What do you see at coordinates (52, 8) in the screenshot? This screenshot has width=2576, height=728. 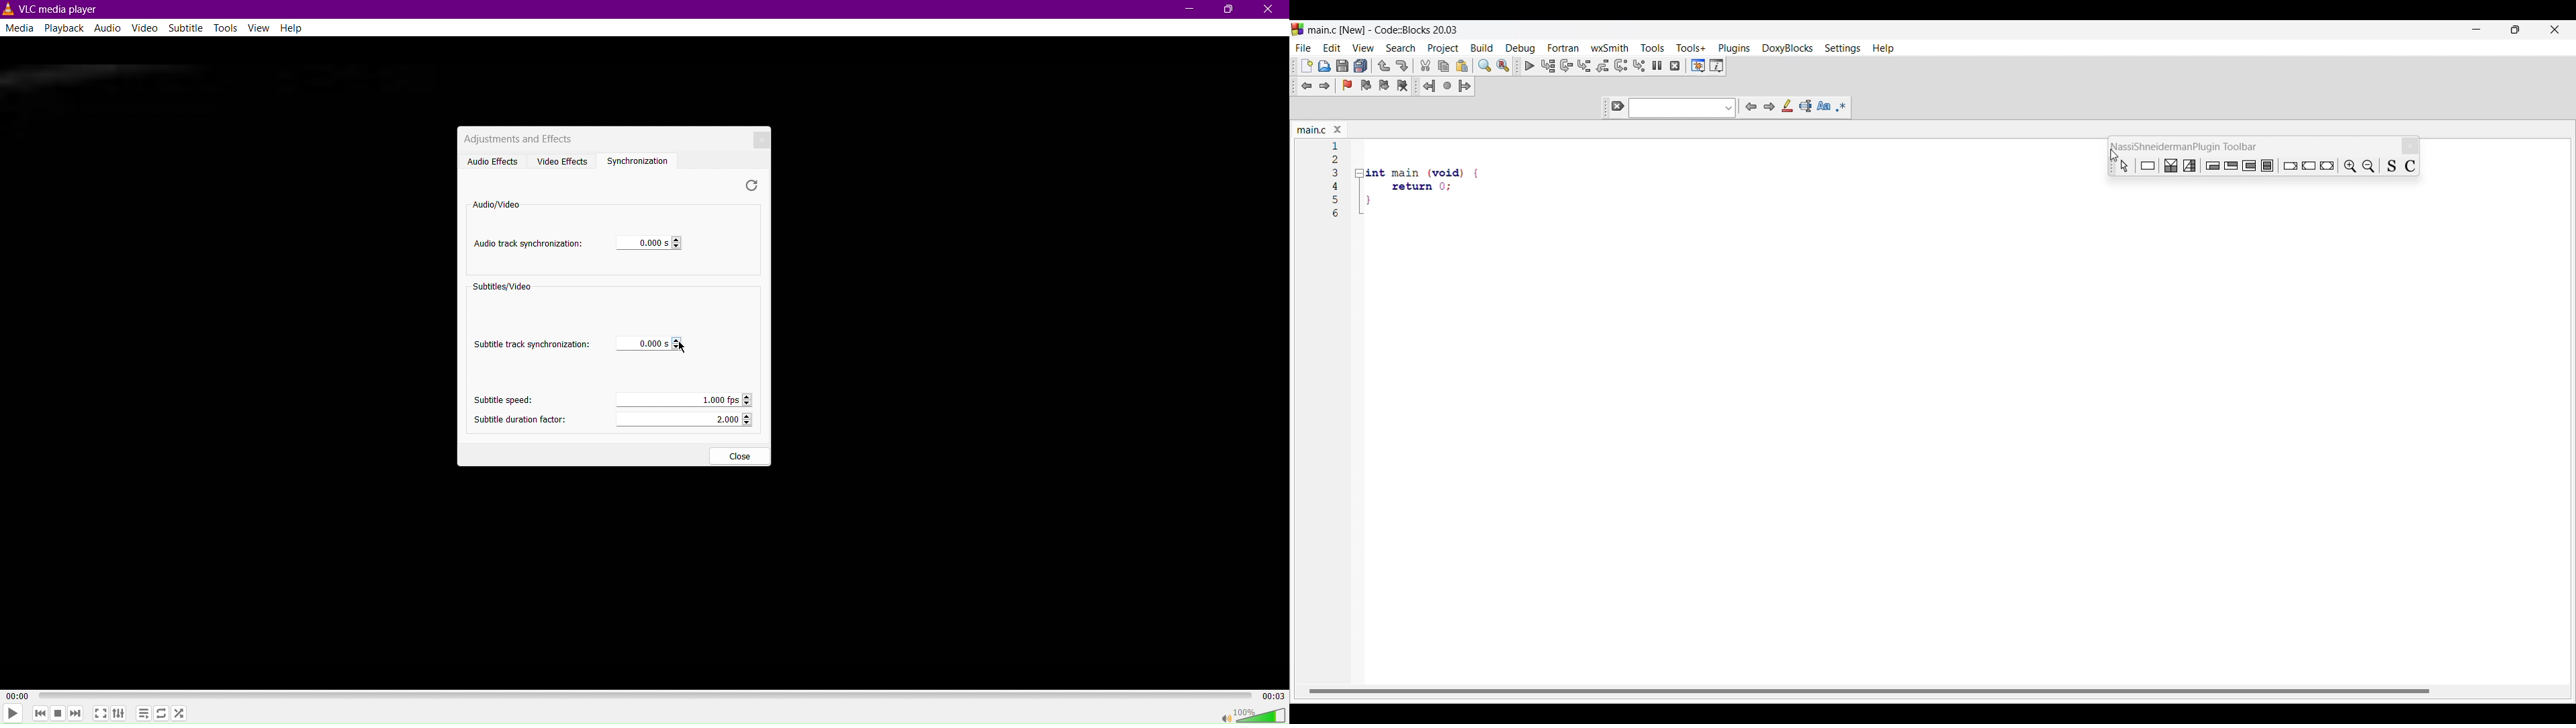 I see `VLC Media player` at bounding box center [52, 8].